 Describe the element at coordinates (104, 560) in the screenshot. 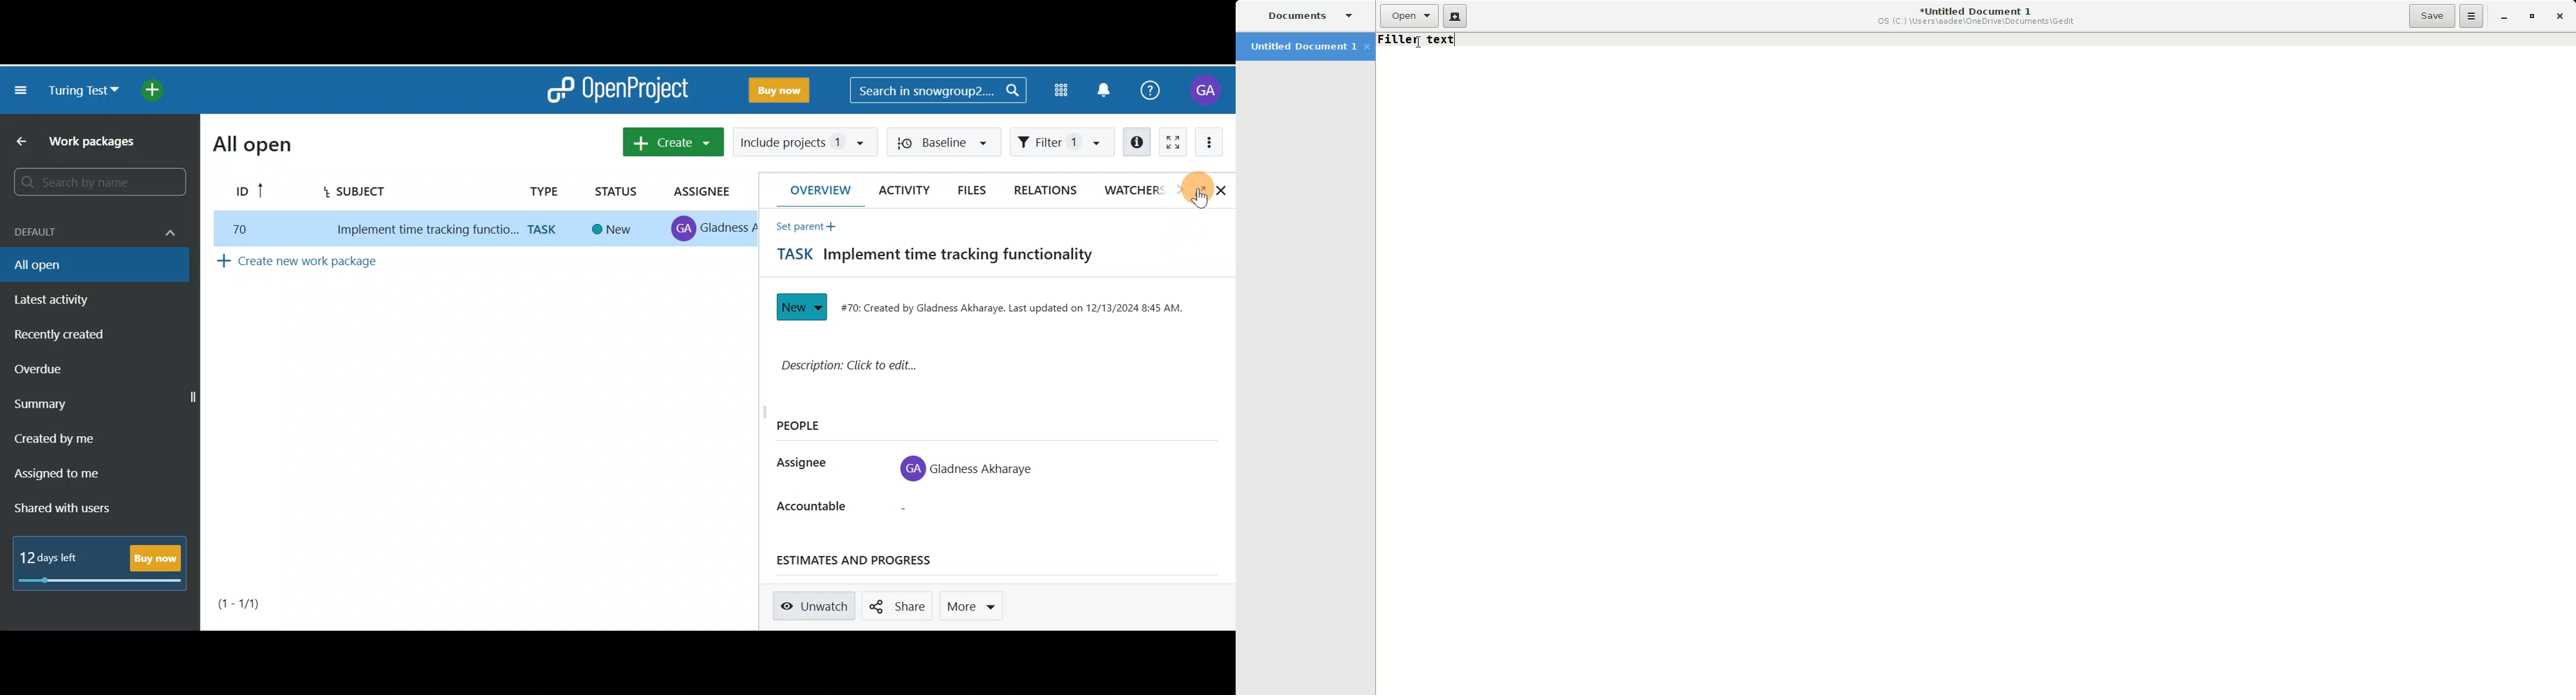

I see `12 days left - Buy Now` at that location.